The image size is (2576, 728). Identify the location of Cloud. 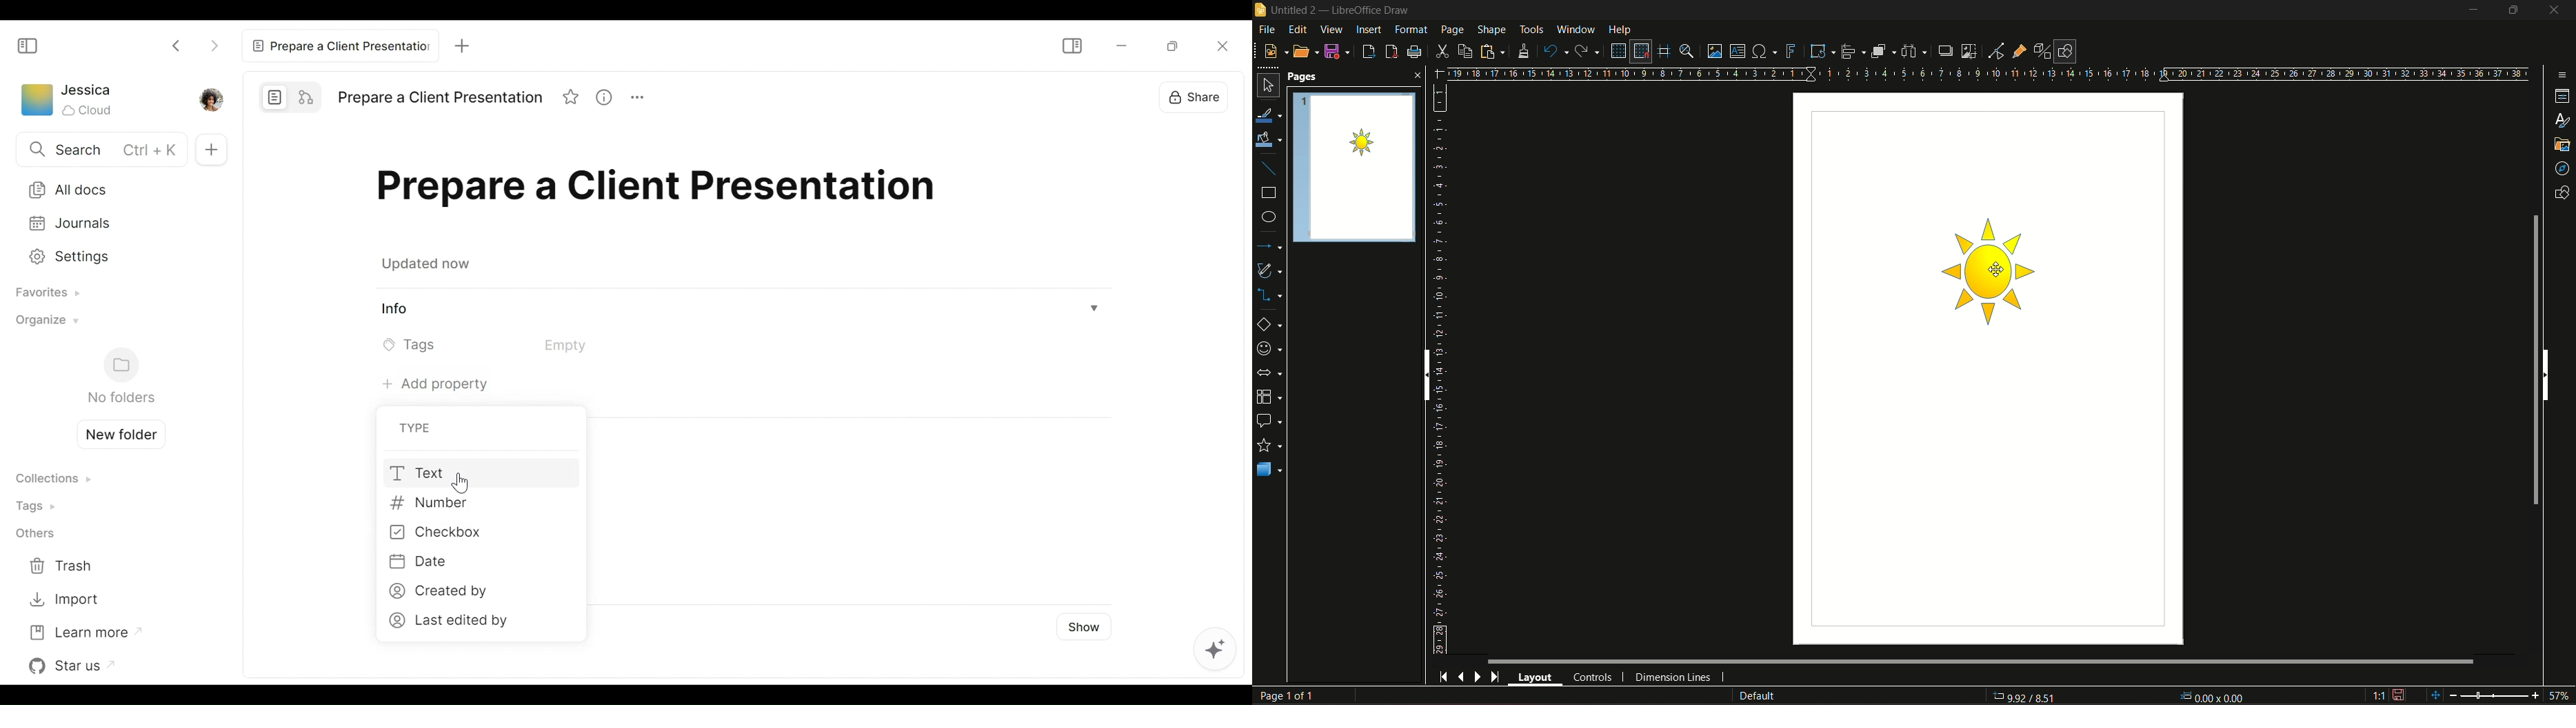
(89, 110).